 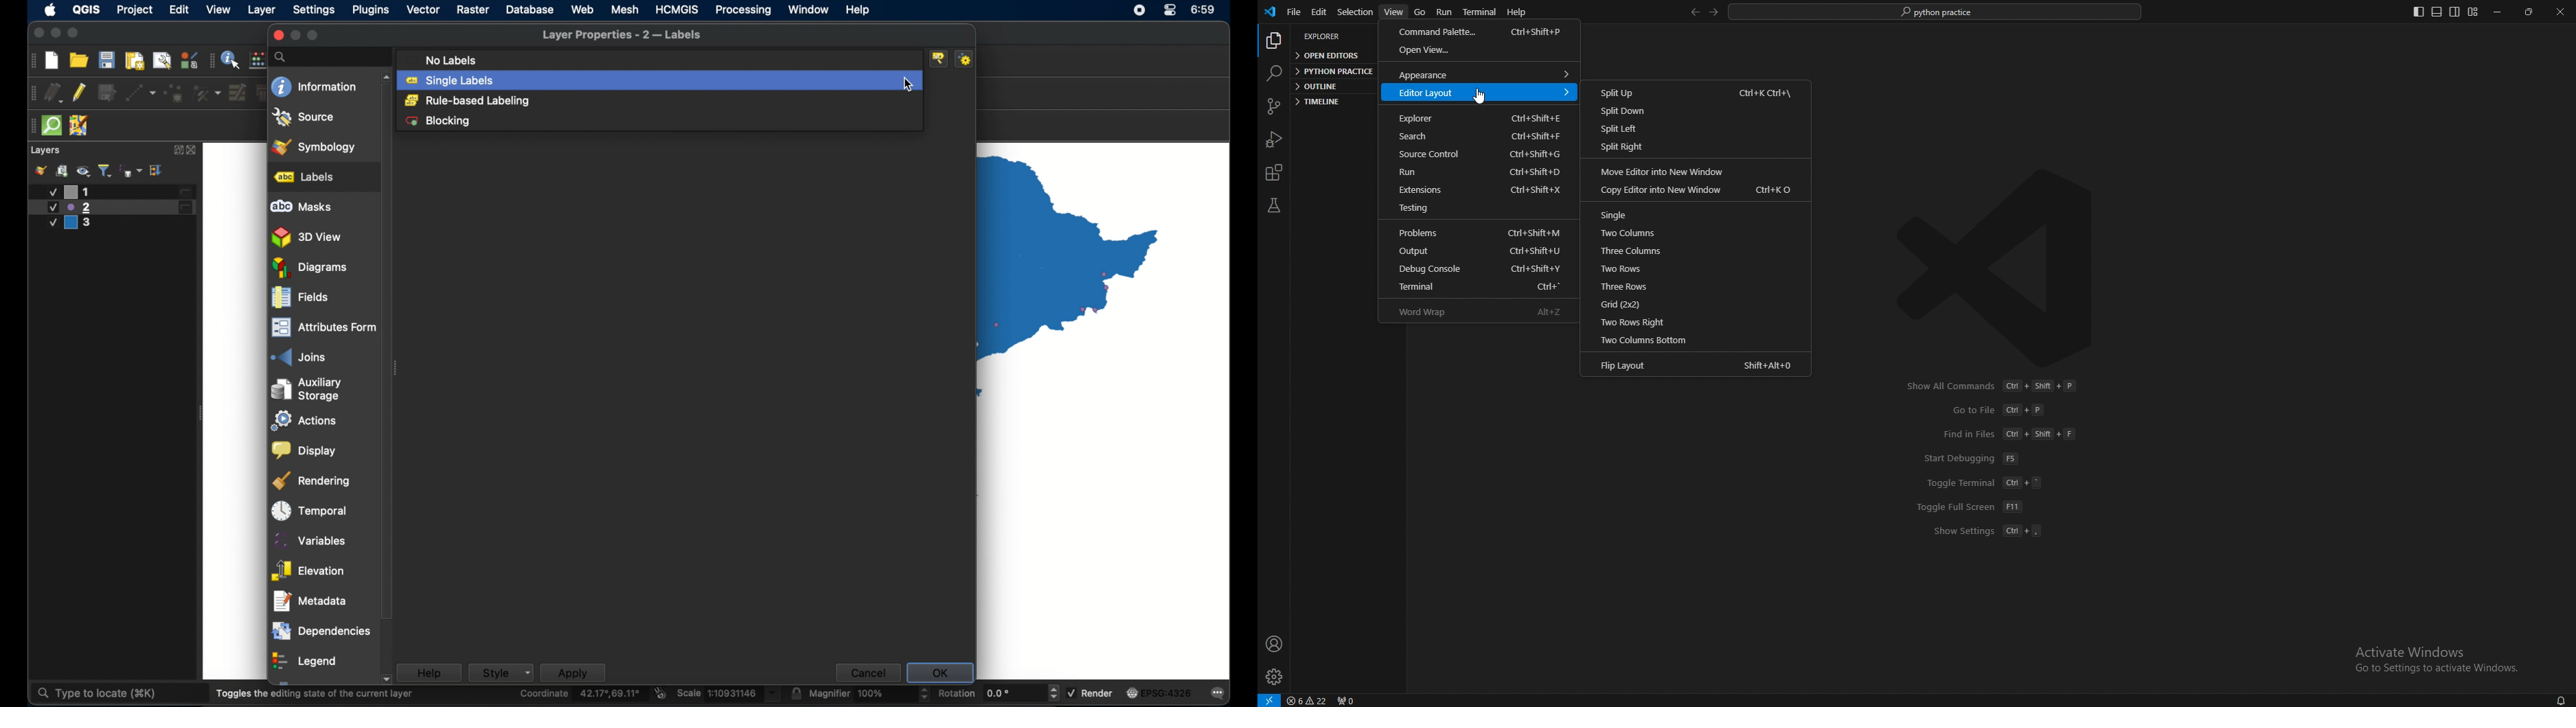 What do you see at coordinates (1481, 93) in the screenshot?
I see `editor layout` at bounding box center [1481, 93].